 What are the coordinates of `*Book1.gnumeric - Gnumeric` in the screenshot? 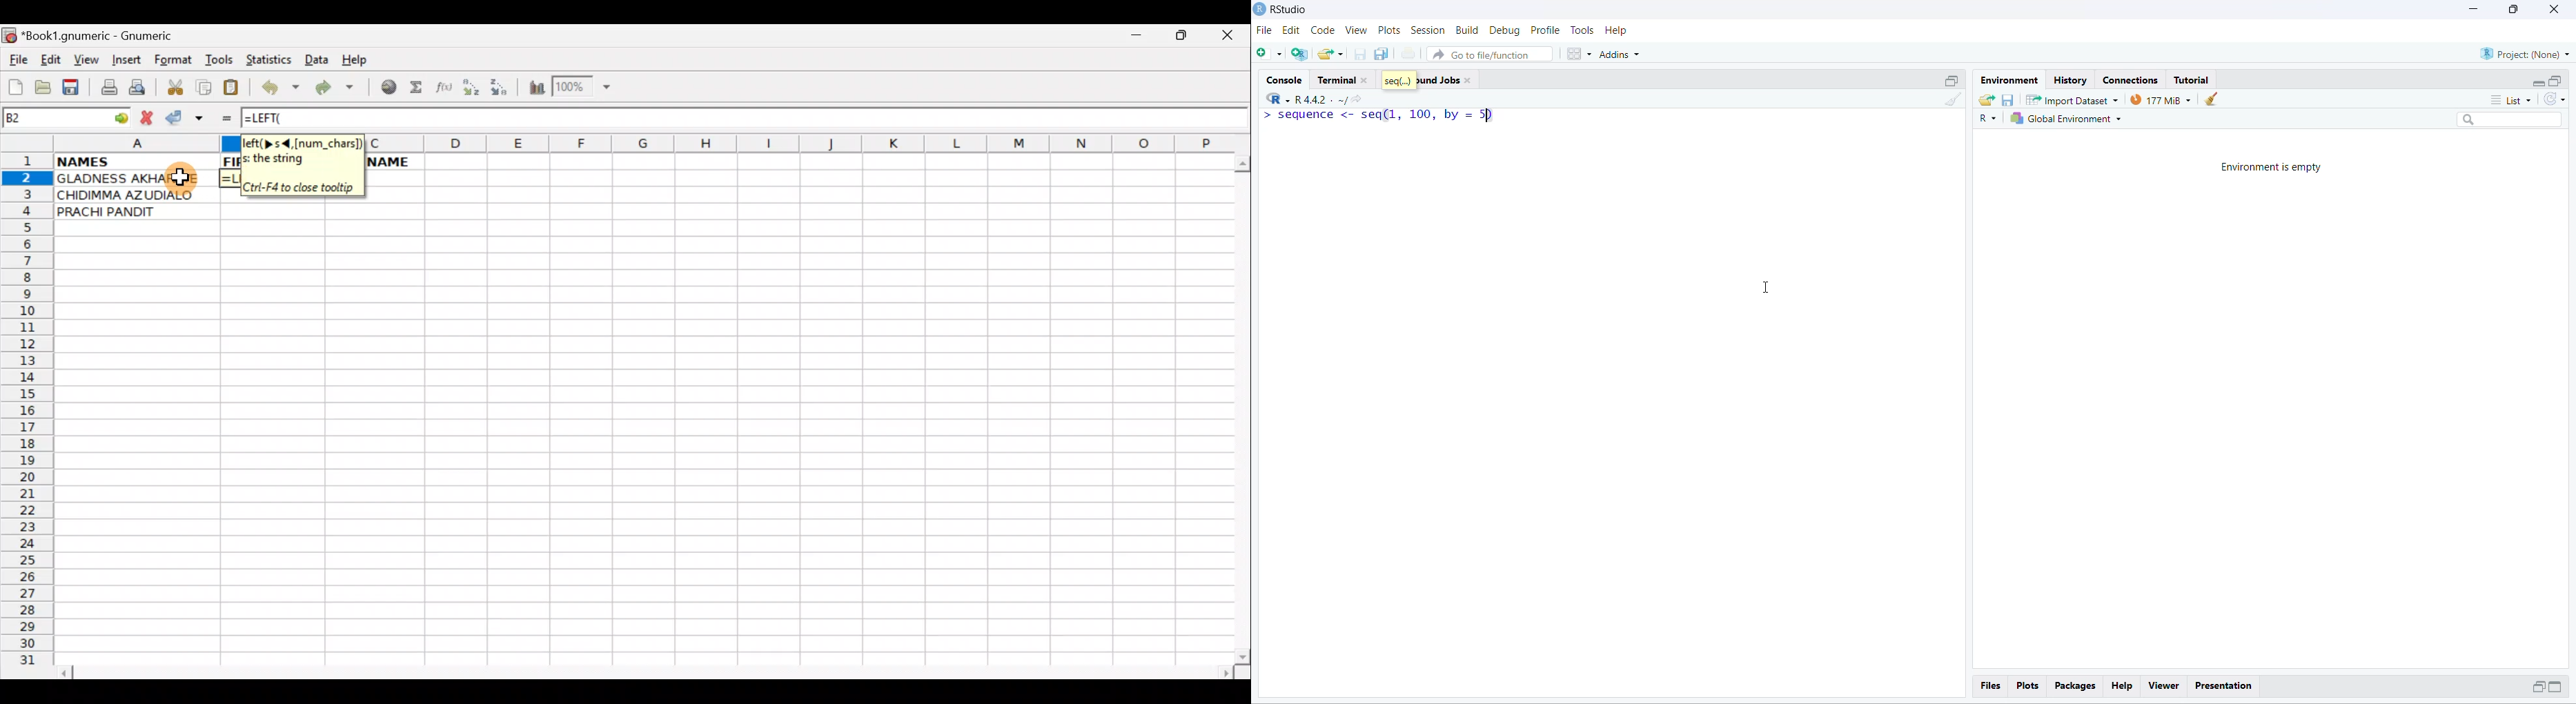 It's located at (109, 36).